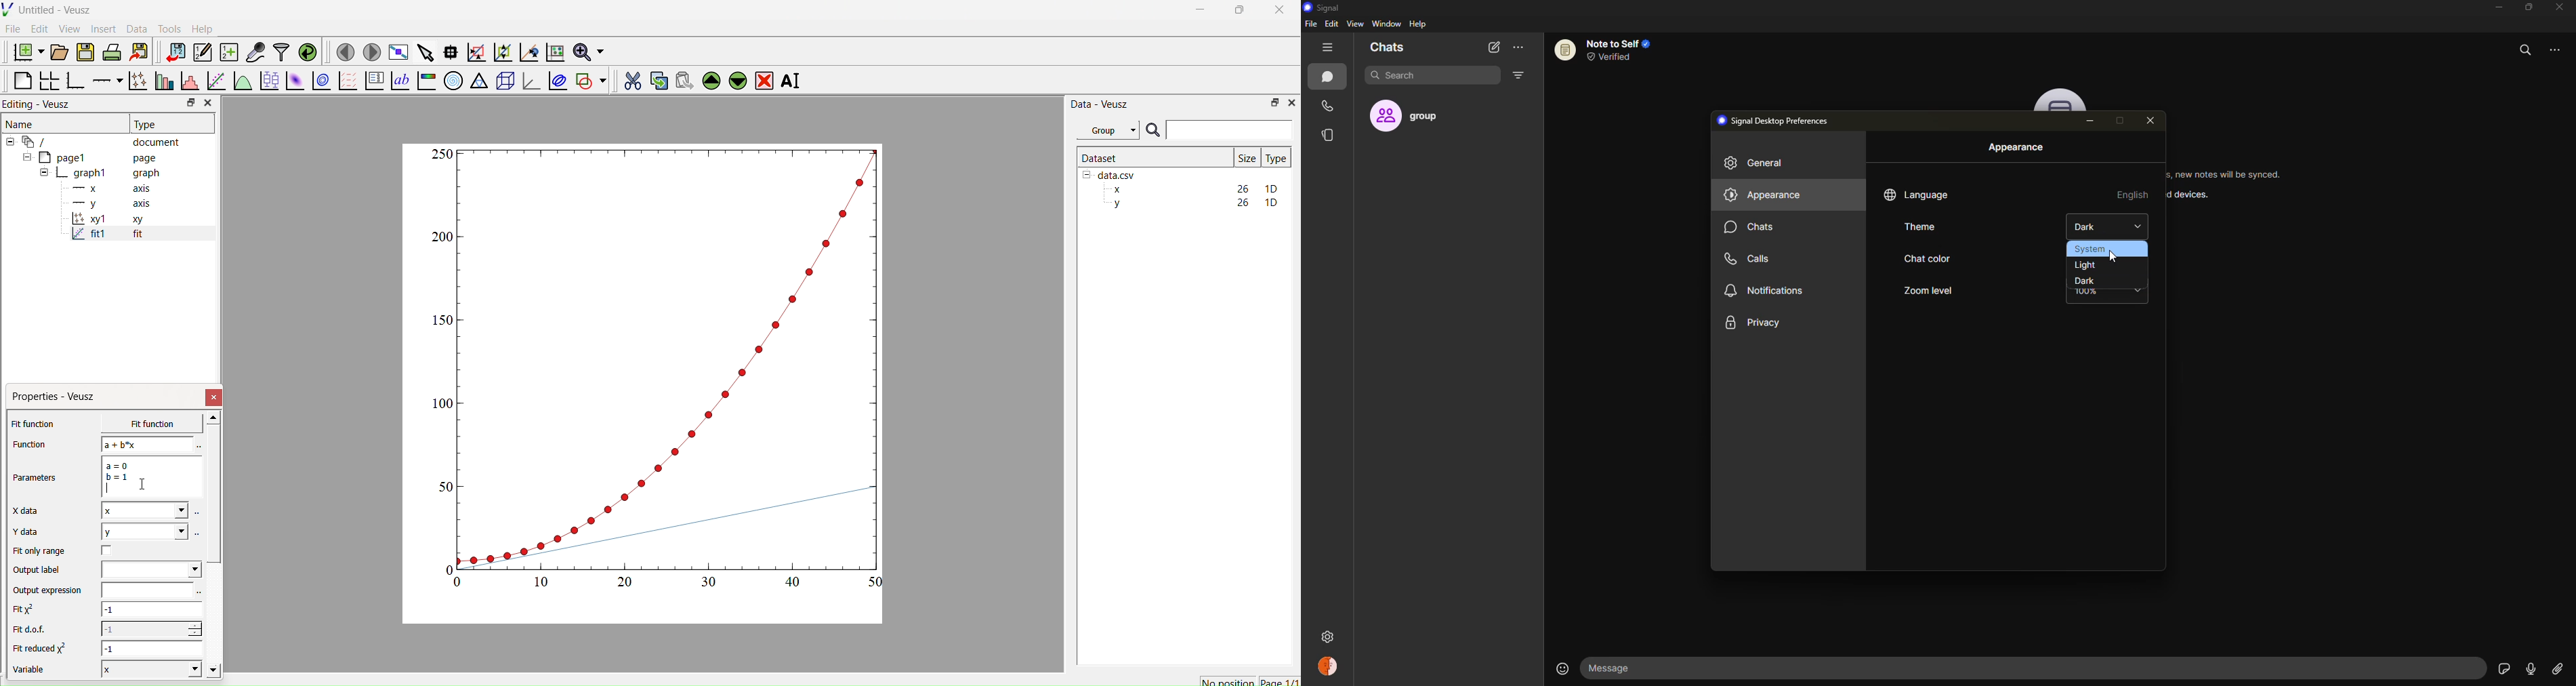 This screenshot has height=700, width=2576. Describe the element at coordinates (51, 590) in the screenshot. I see `Output expression` at that location.